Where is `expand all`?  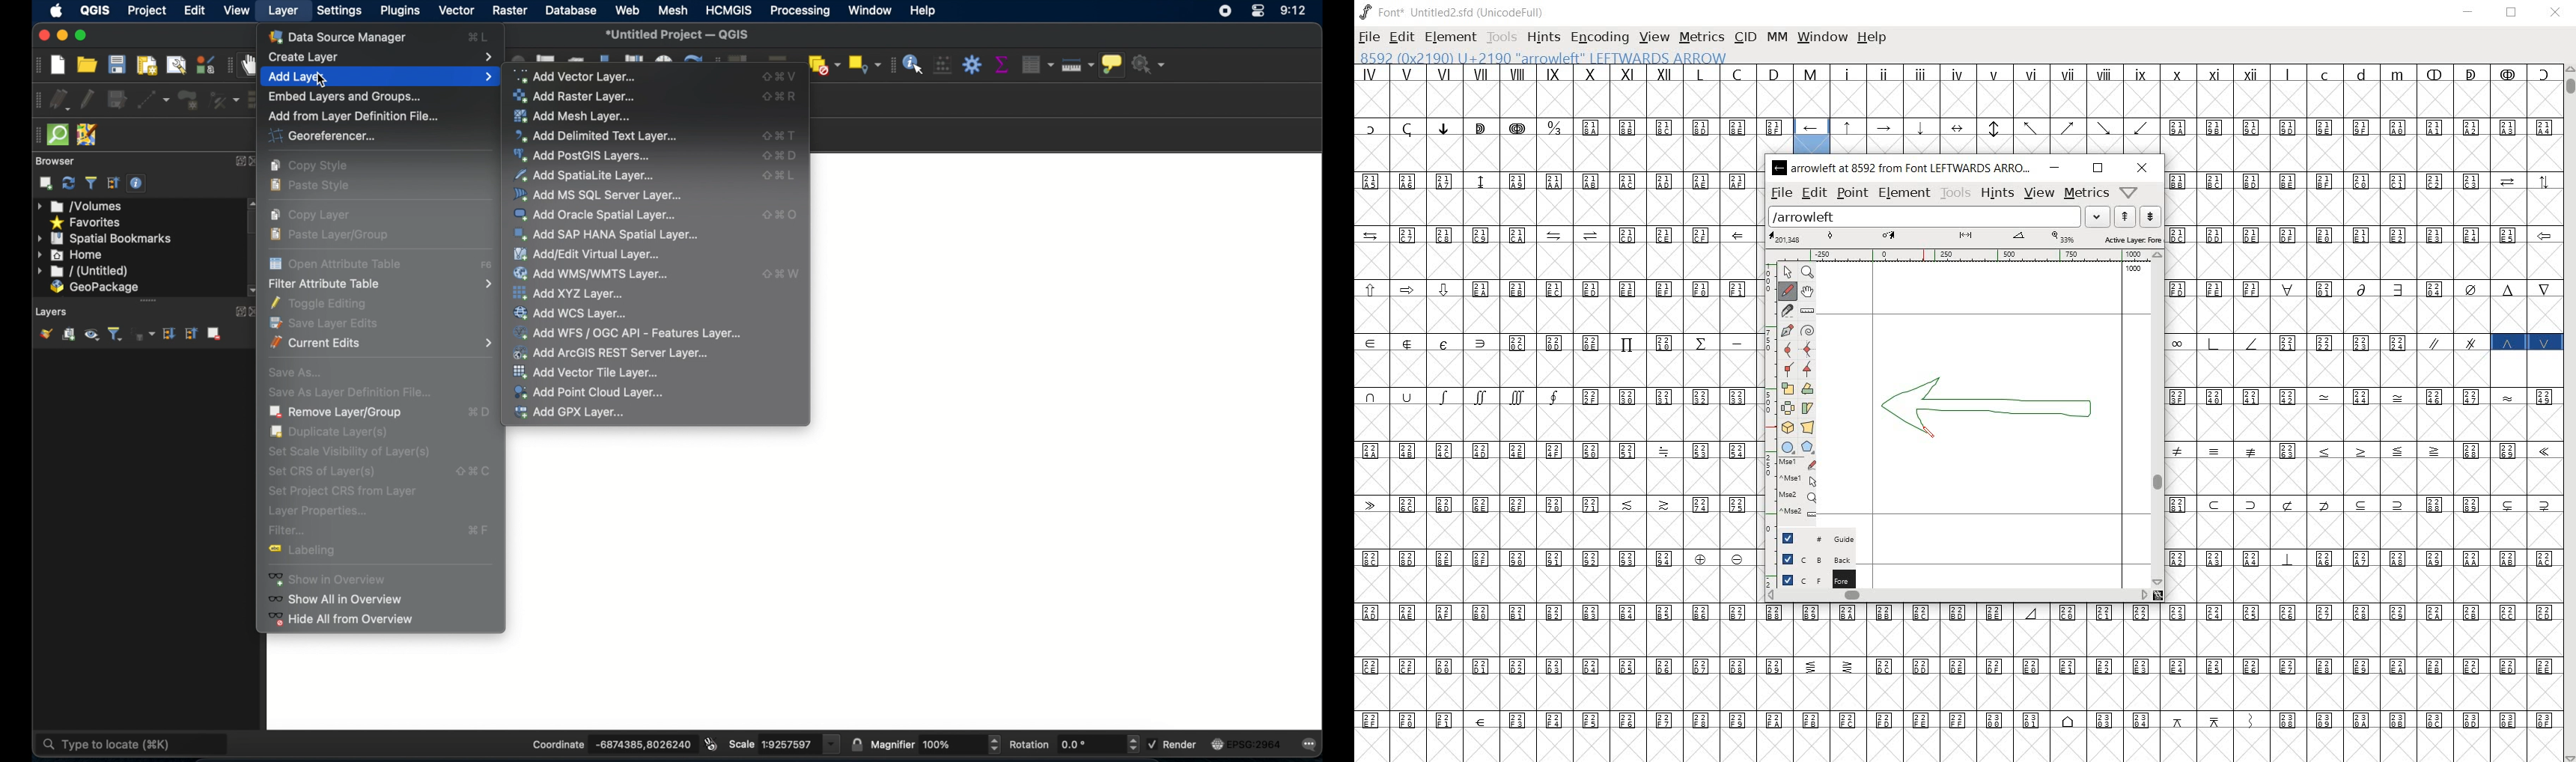
expand all is located at coordinates (168, 334).